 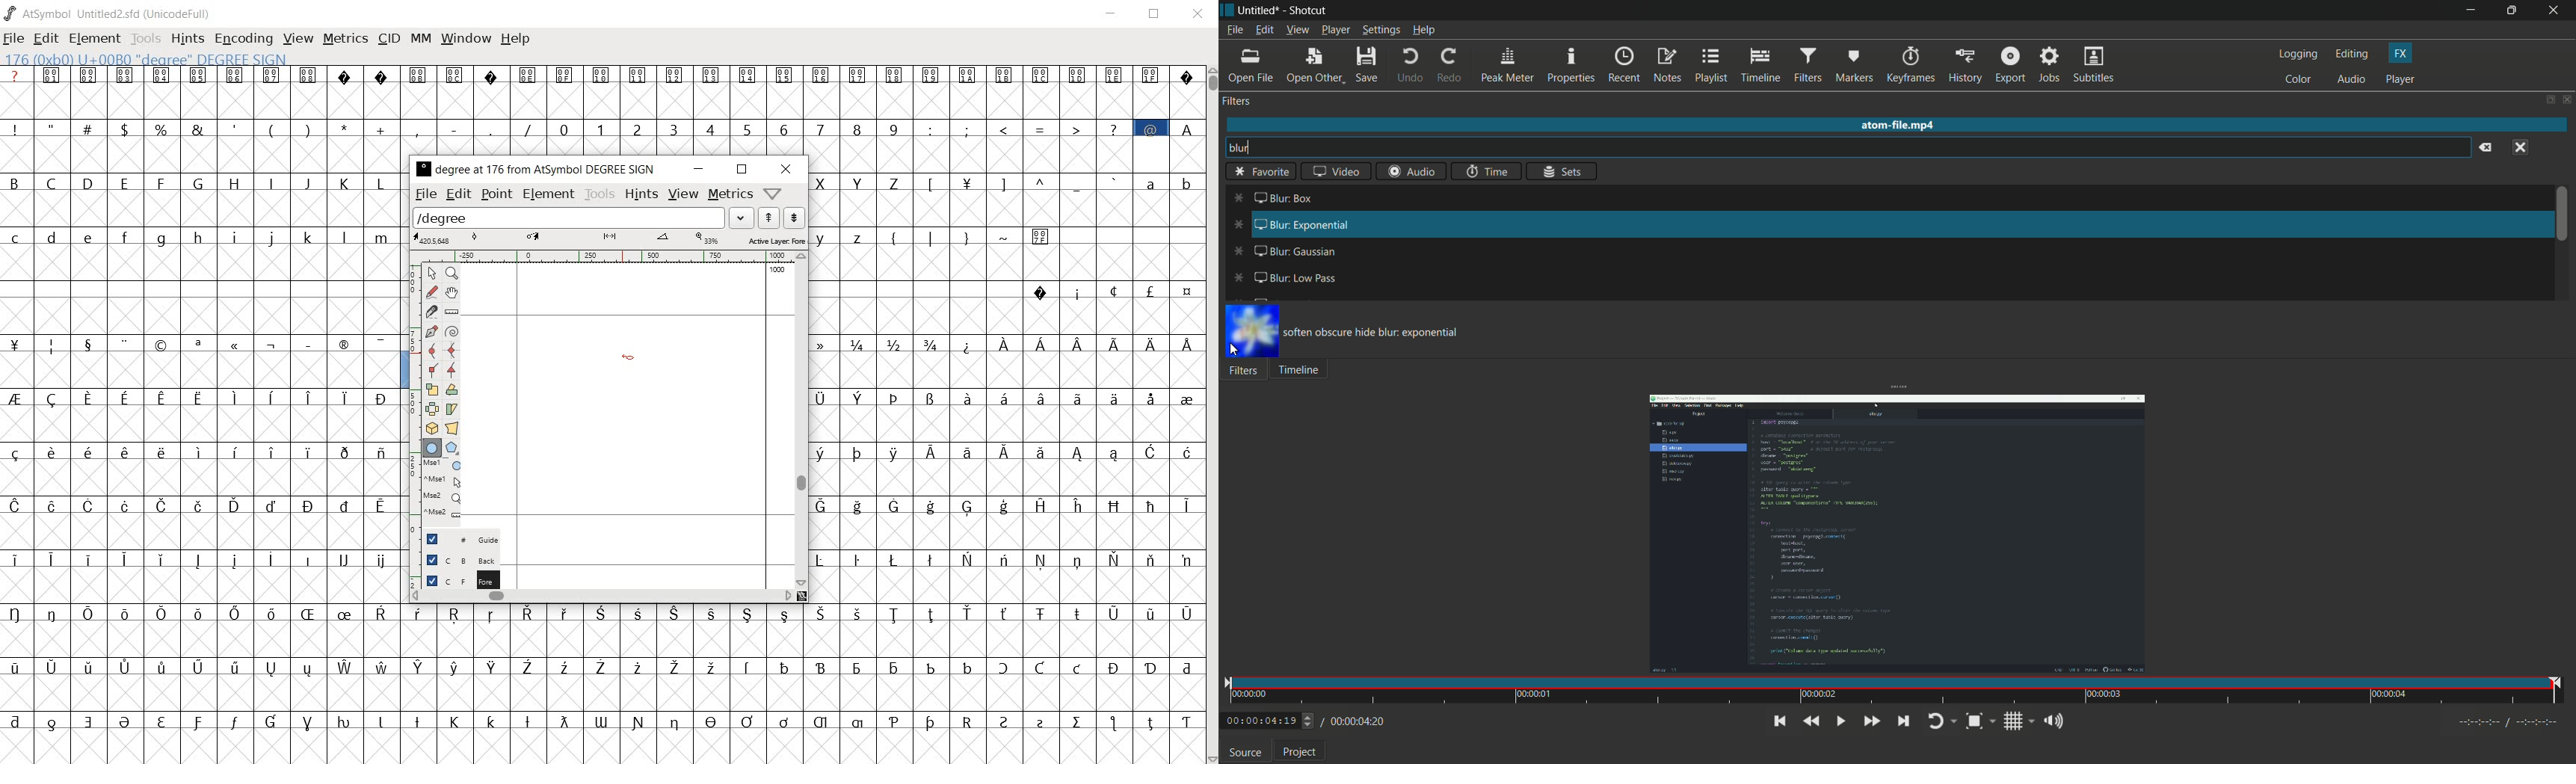 What do you see at coordinates (2299, 54) in the screenshot?
I see `logging` at bounding box center [2299, 54].